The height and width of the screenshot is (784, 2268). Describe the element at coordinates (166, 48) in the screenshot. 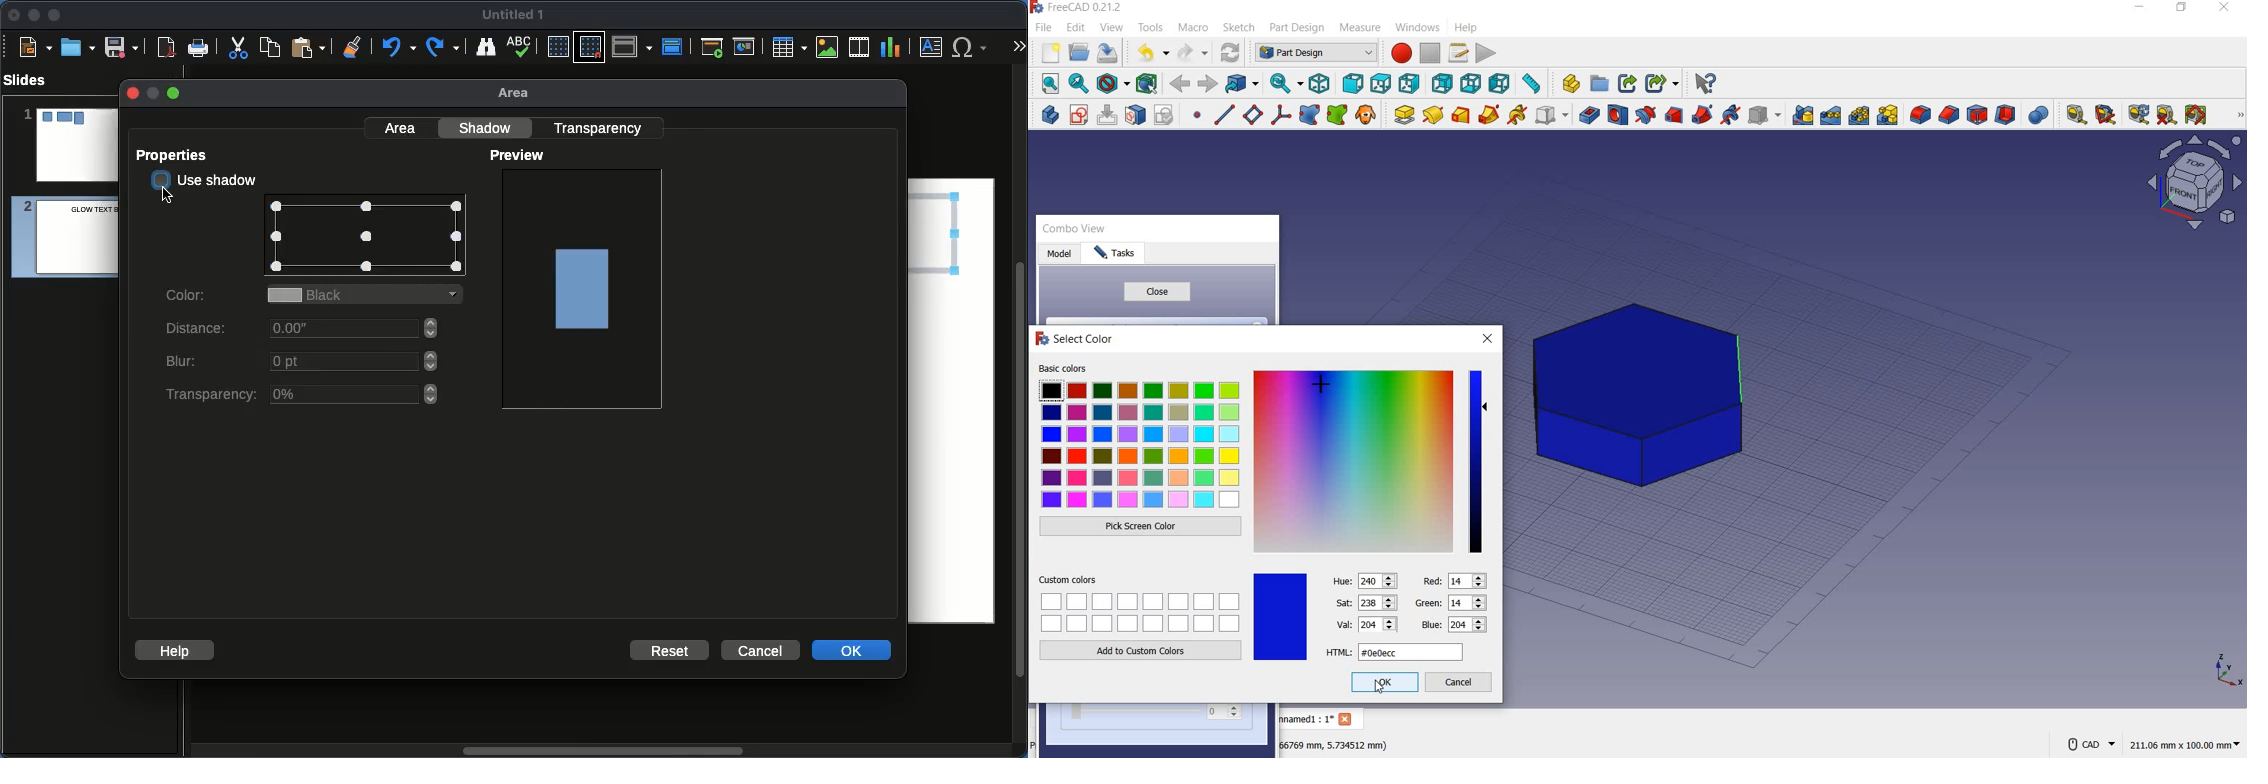

I see `Export as PDF` at that location.